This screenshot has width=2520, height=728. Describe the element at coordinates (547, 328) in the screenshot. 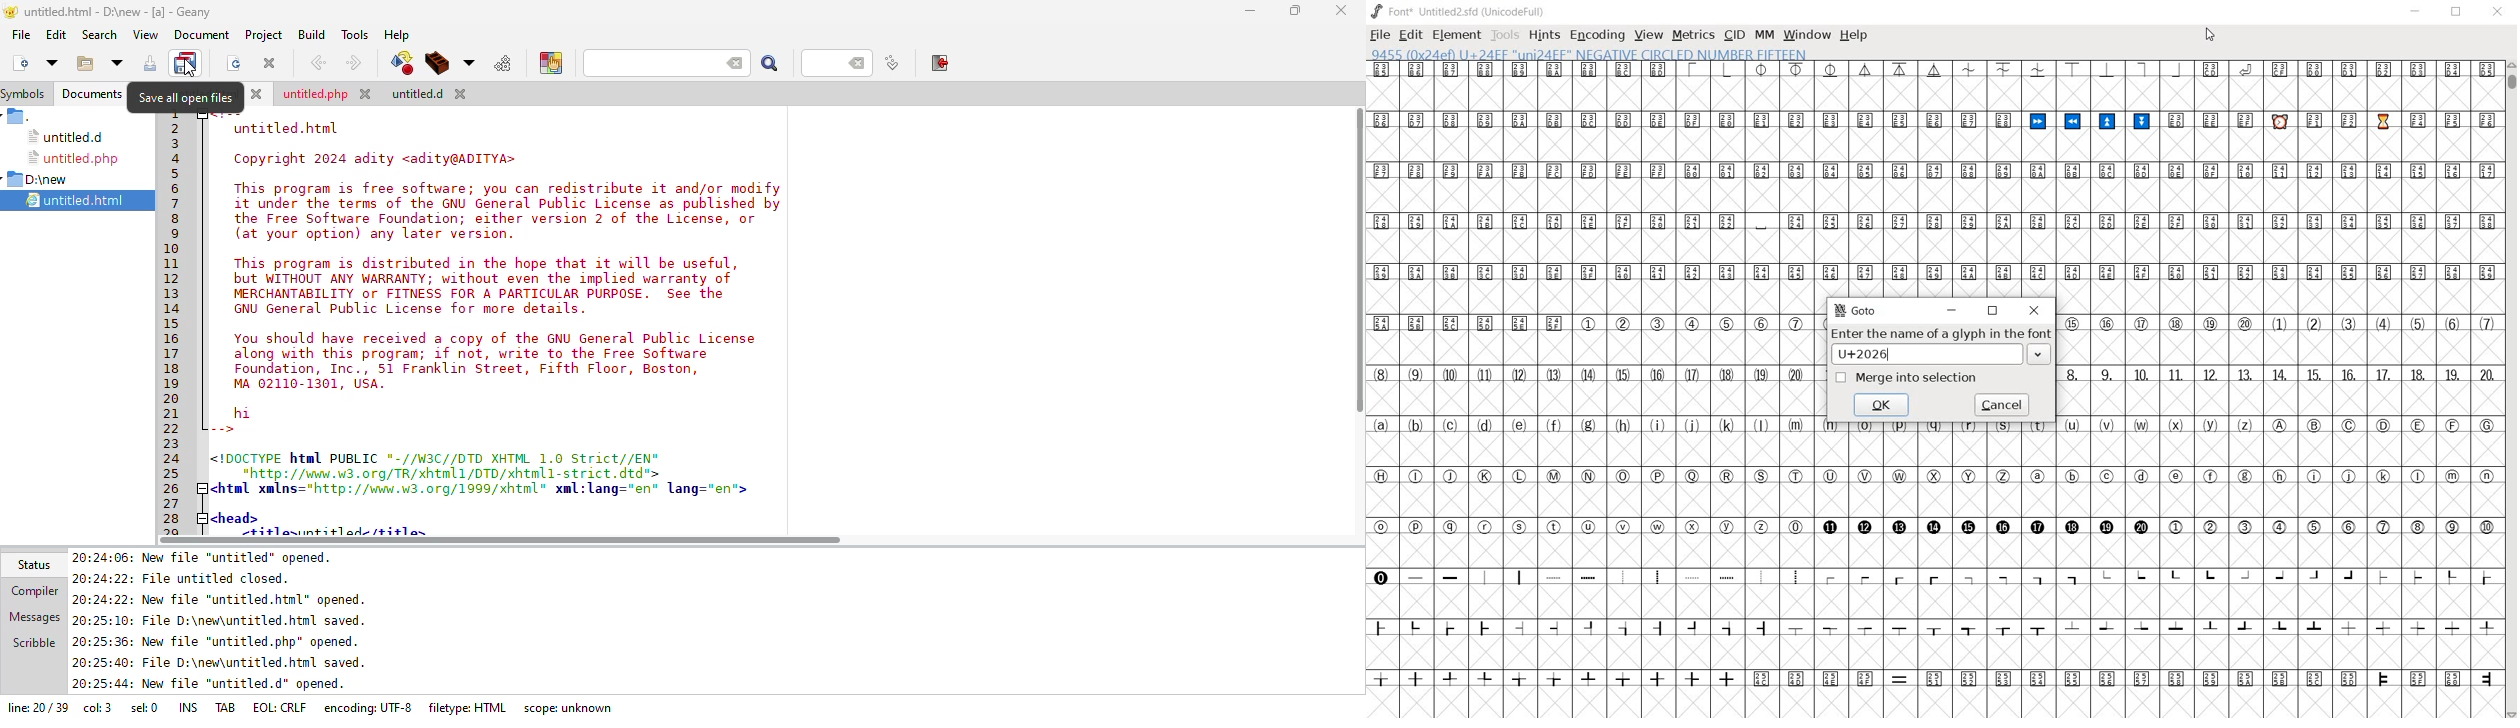

I see `code` at that location.